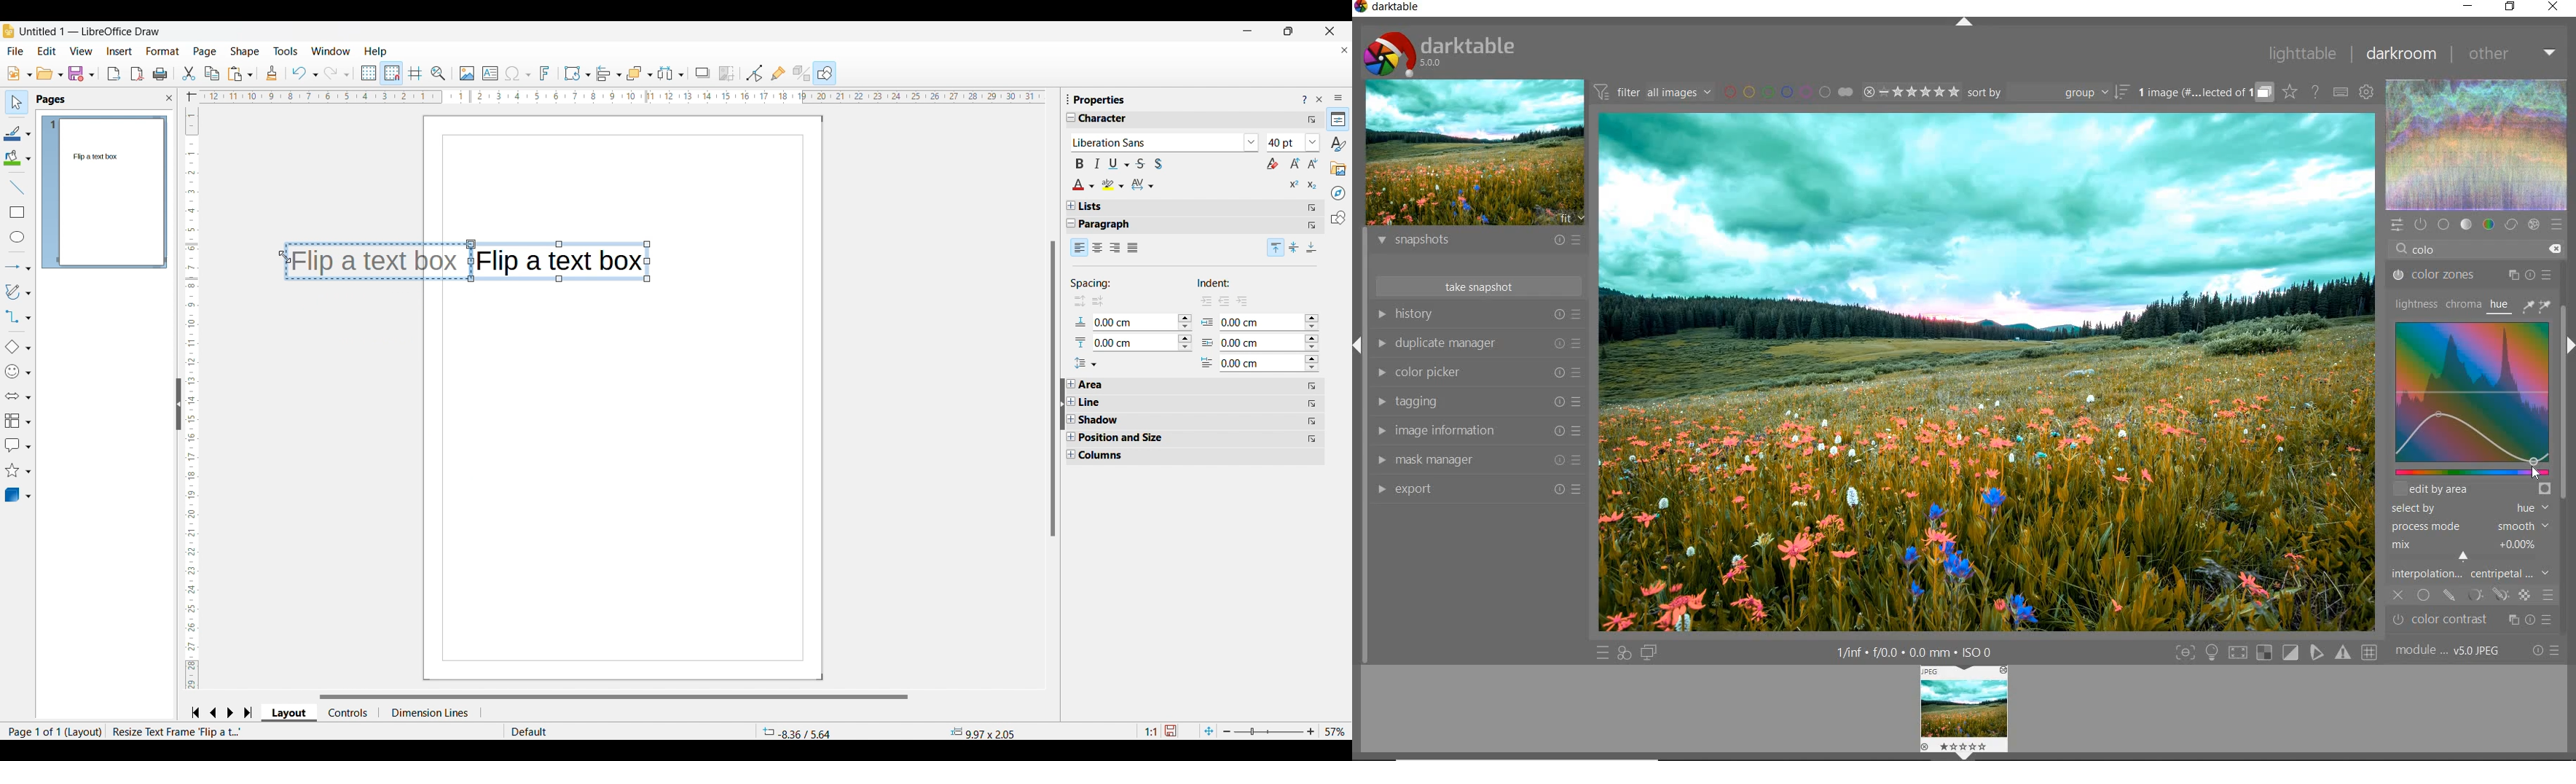  Describe the element at coordinates (376, 51) in the screenshot. I see `Help menu` at that location.